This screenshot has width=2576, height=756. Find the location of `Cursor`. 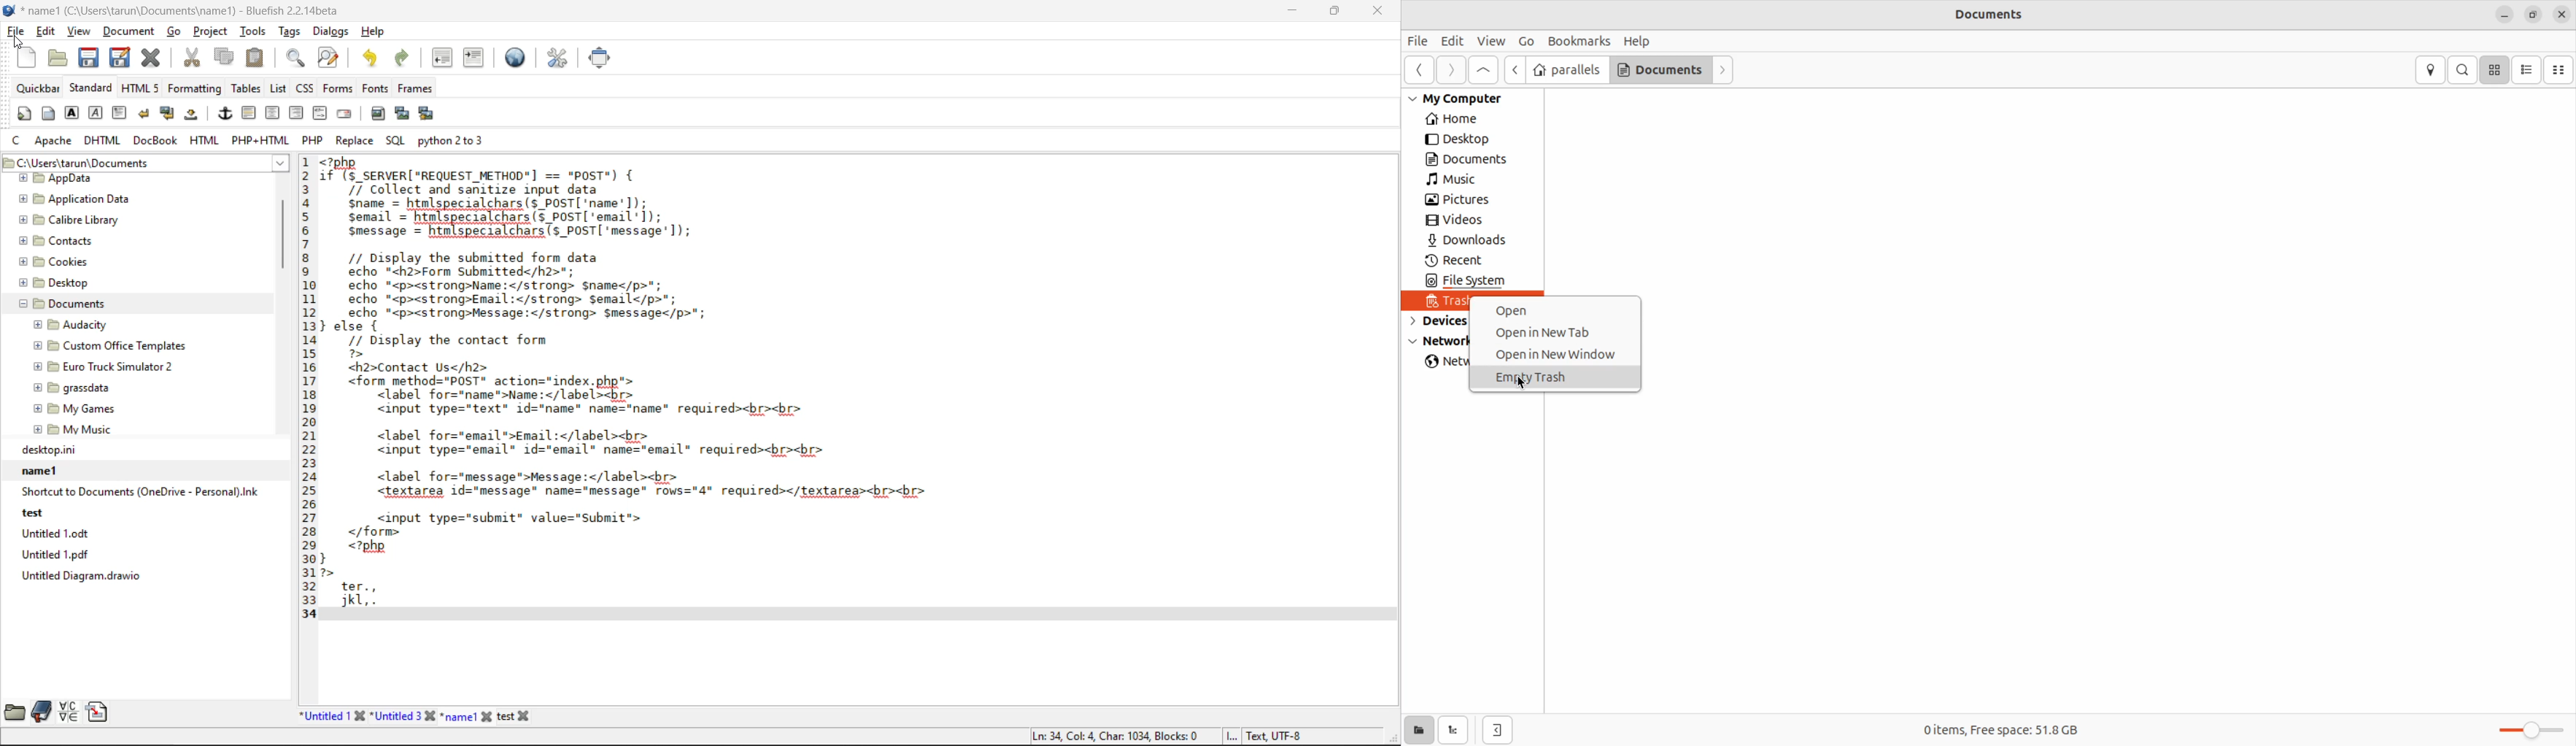

Cursor is located at coordinates (19, 44).